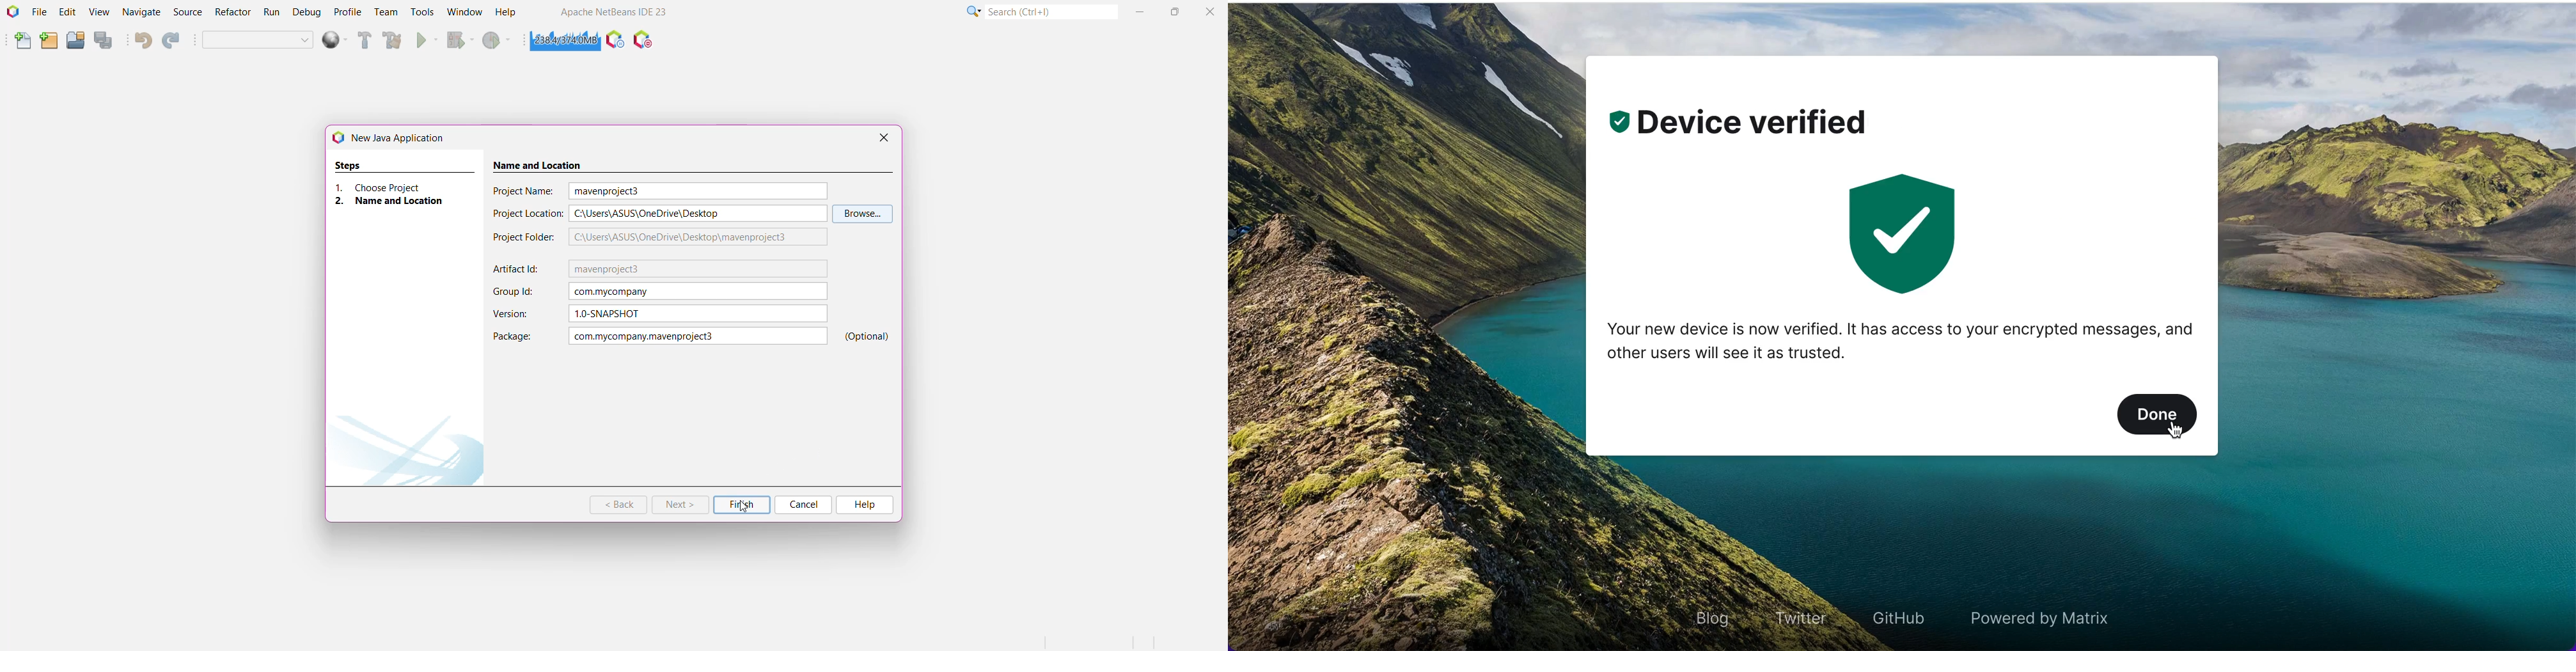  I want to click on cursor on done, so click(2184, 433).